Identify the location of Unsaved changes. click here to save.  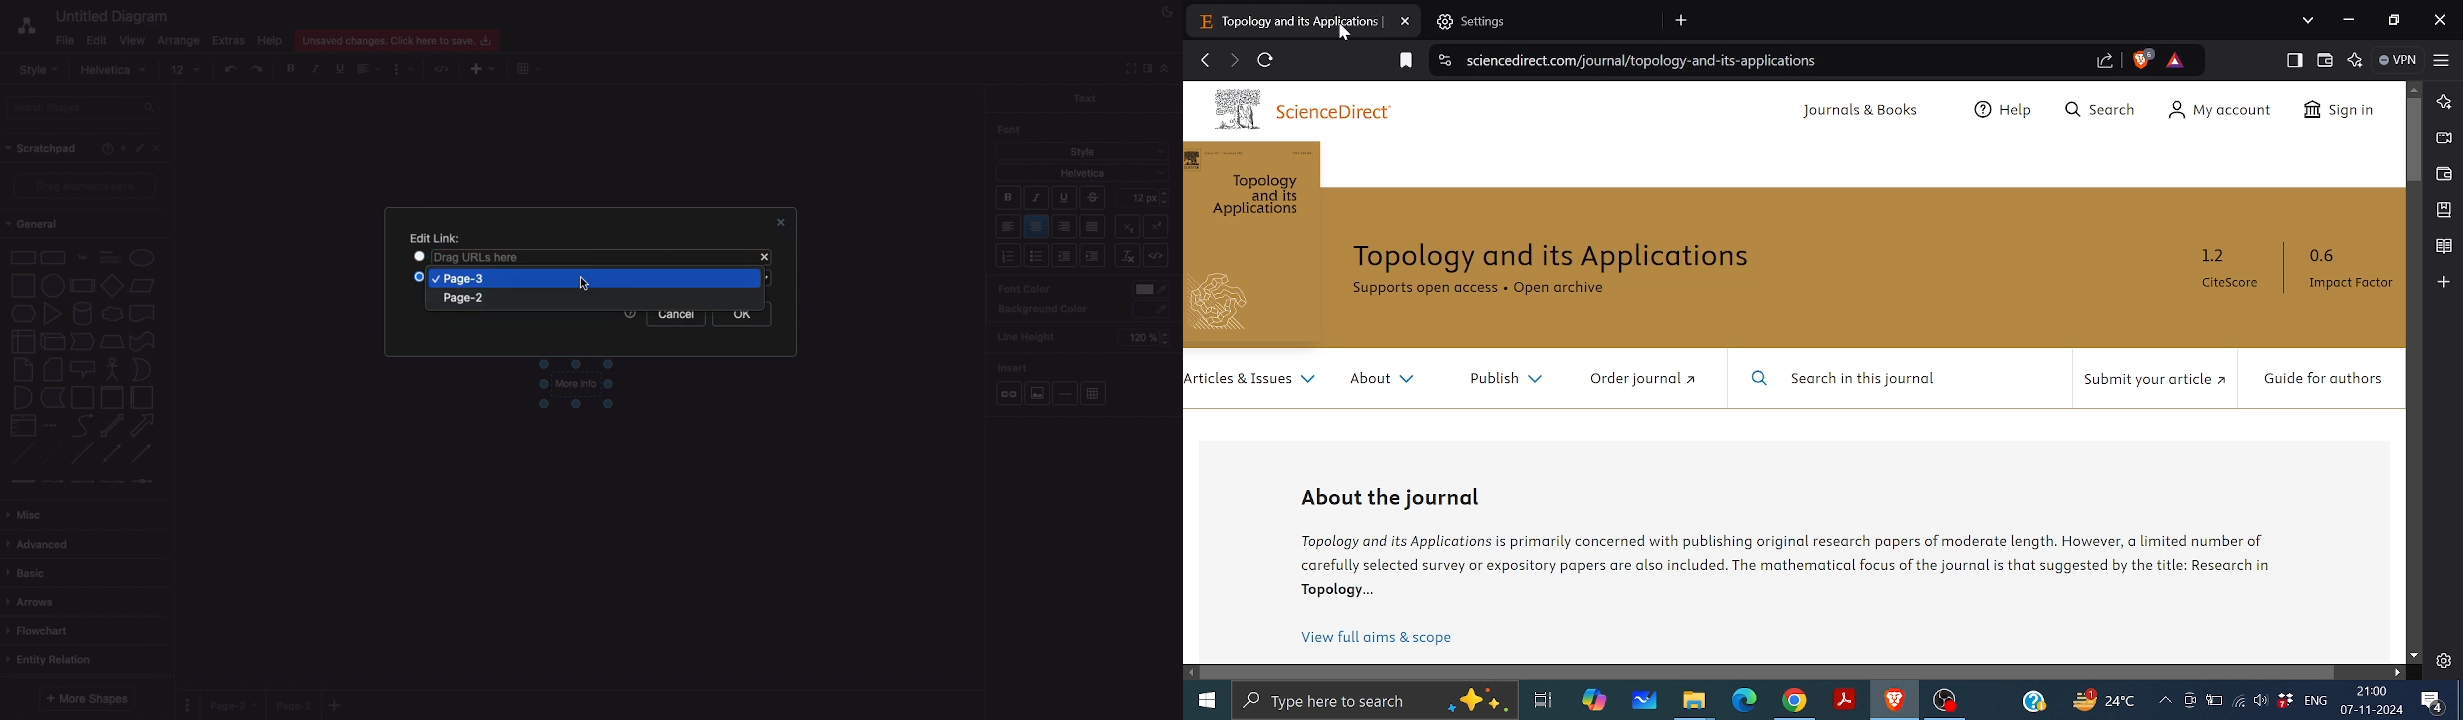
(395, 39).